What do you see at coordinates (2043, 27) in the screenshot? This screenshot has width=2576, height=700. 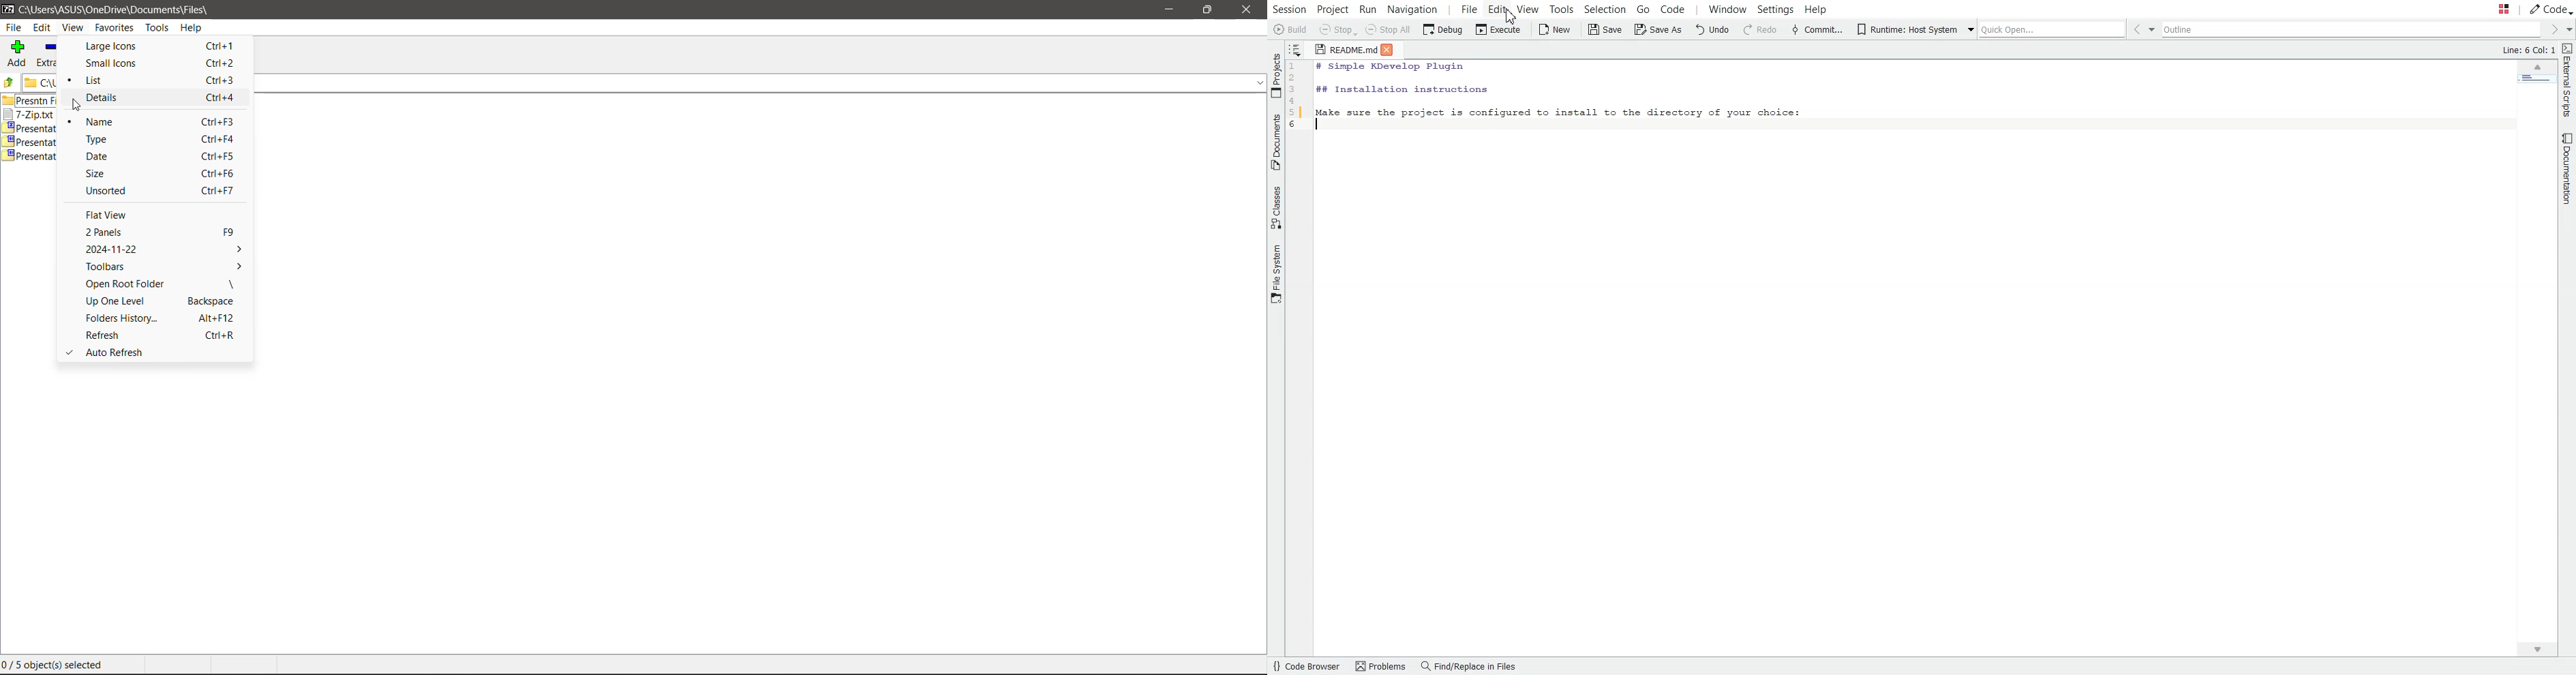 I see `Quick Open` at bounding box center [2043, 27].